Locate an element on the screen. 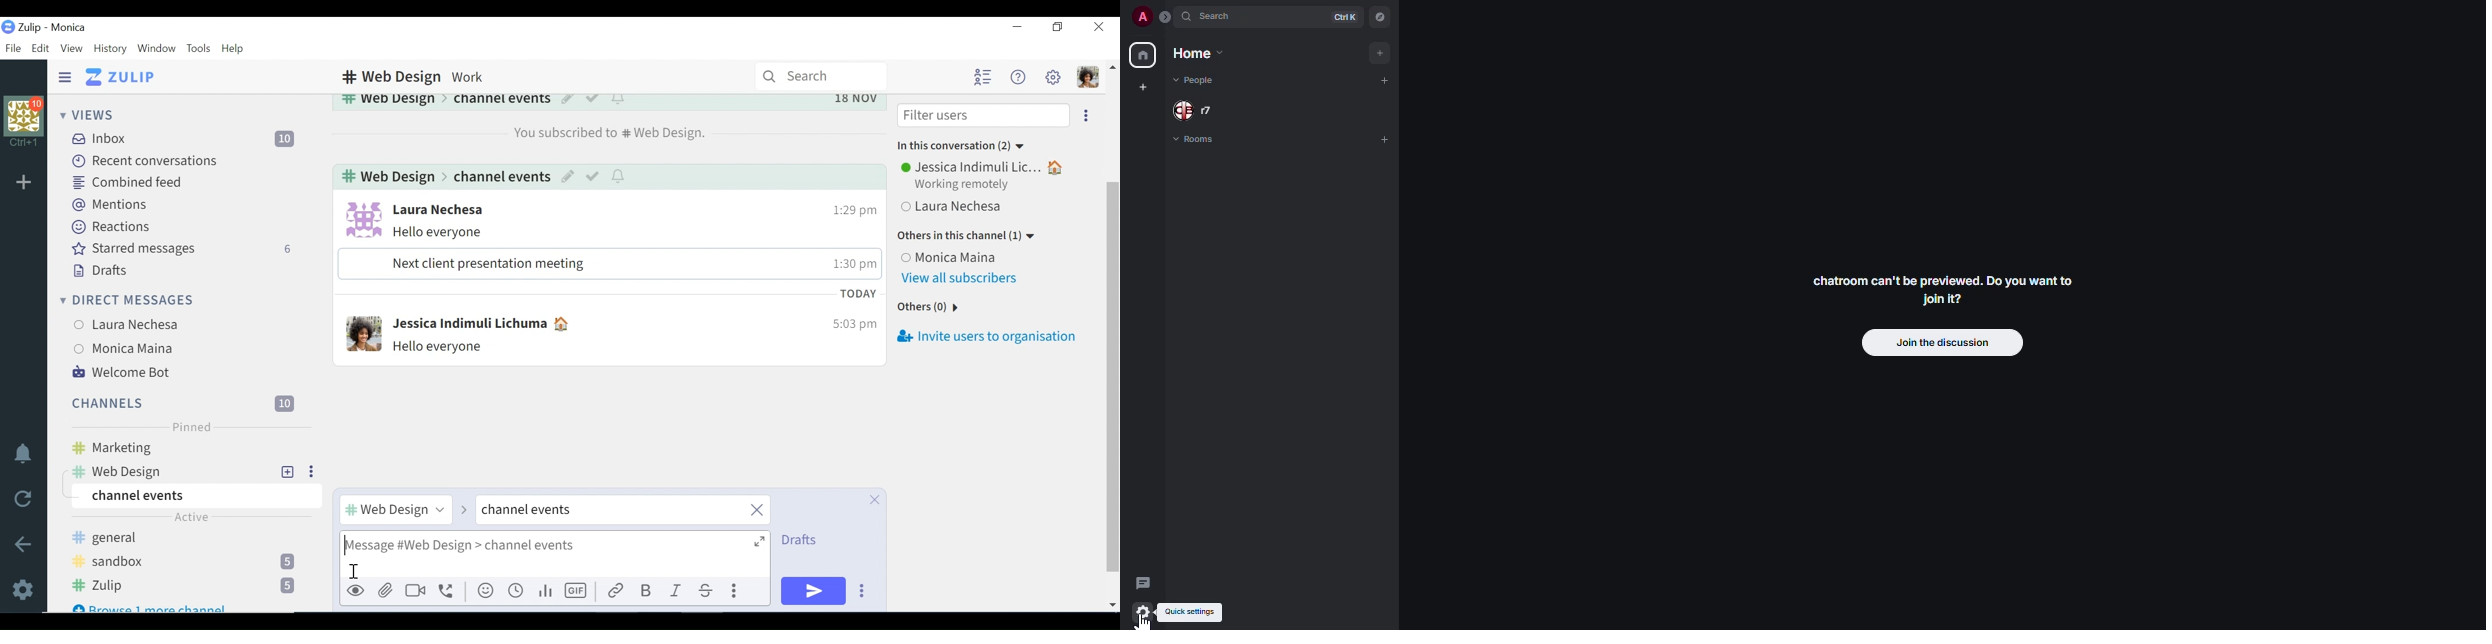 The image size is (2492, 644). User is located at coordinates (985, 259).